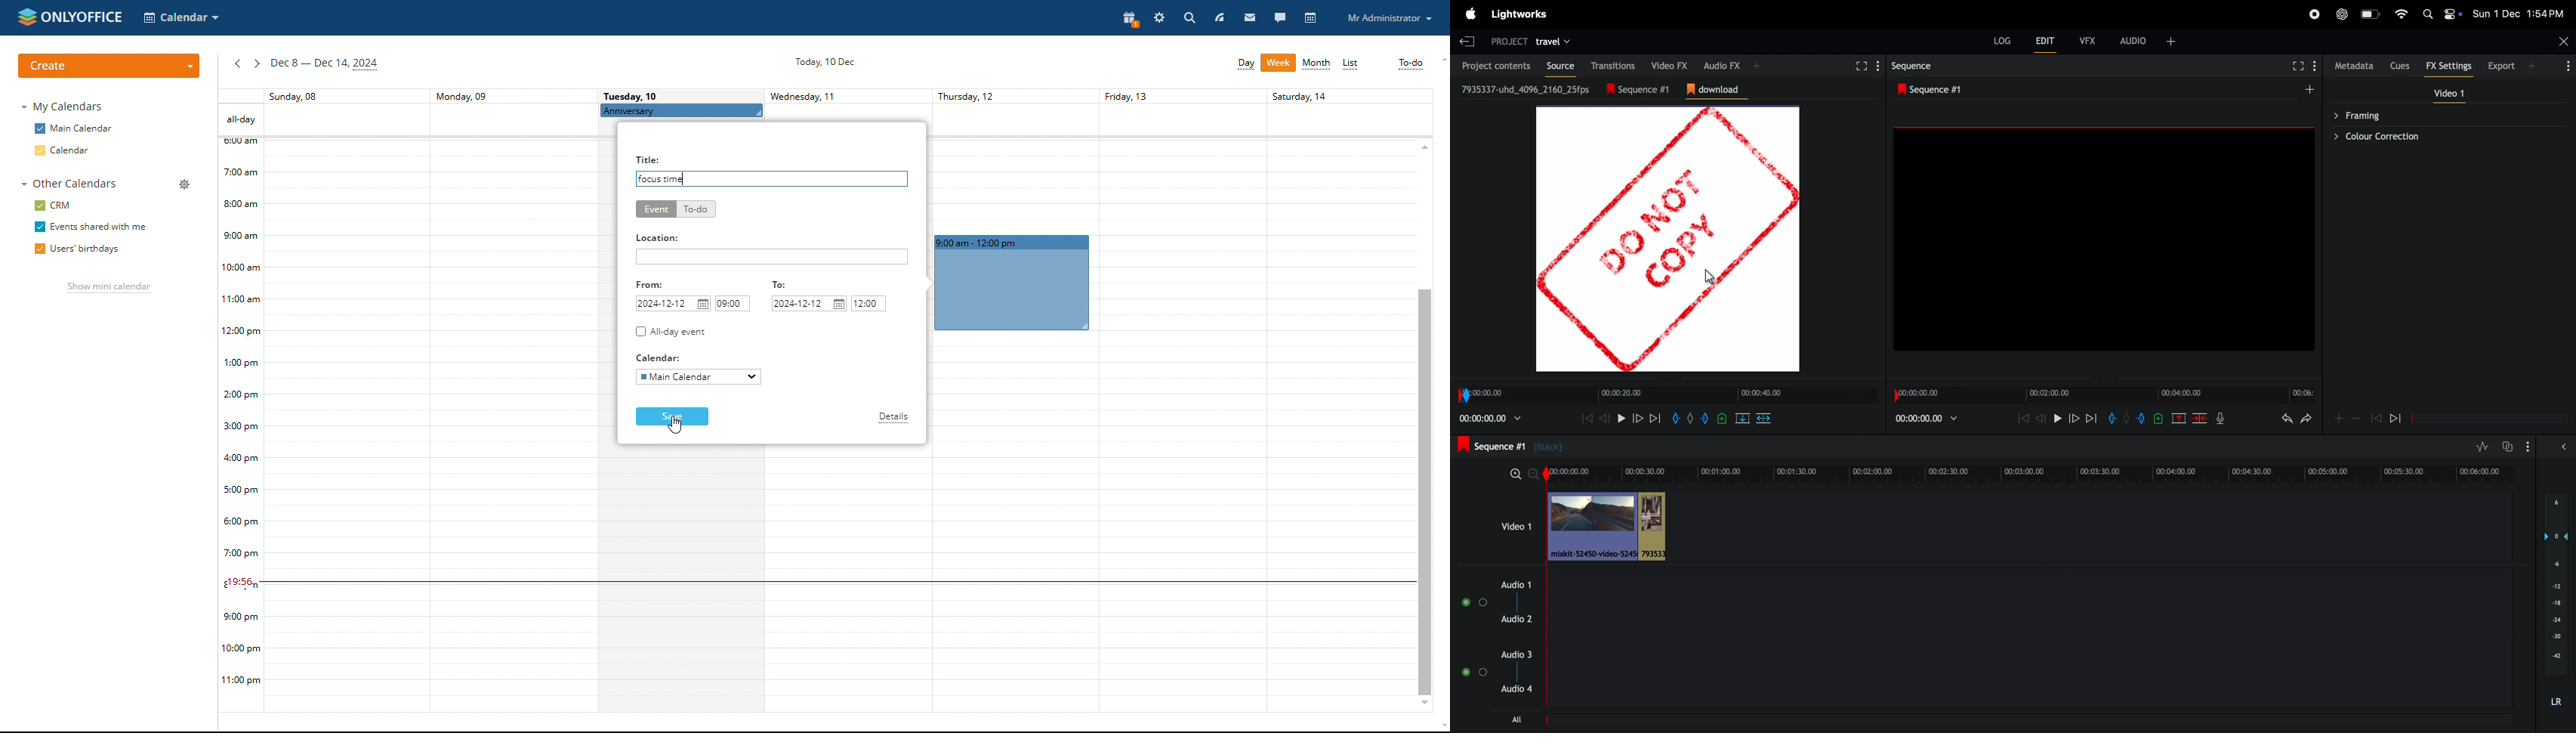  I want to click on options, so click(2566, 66).